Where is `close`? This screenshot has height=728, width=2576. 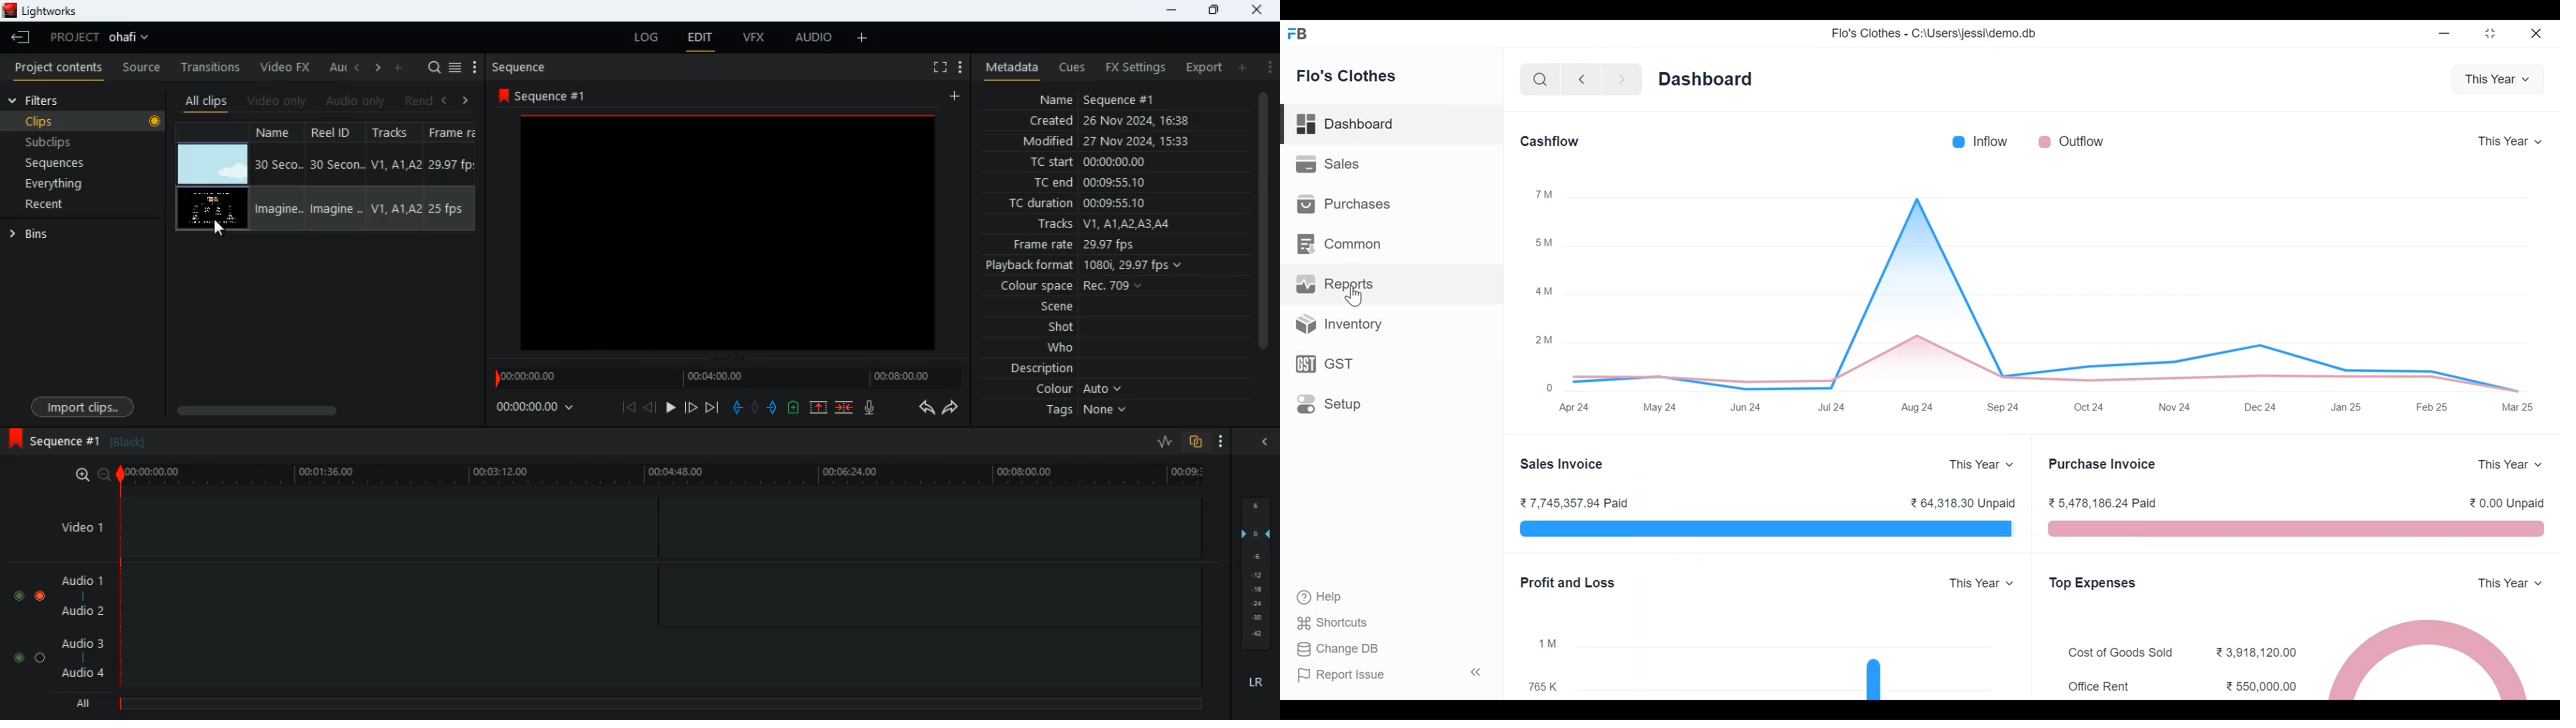
close is located at coordinates (2537, 33).